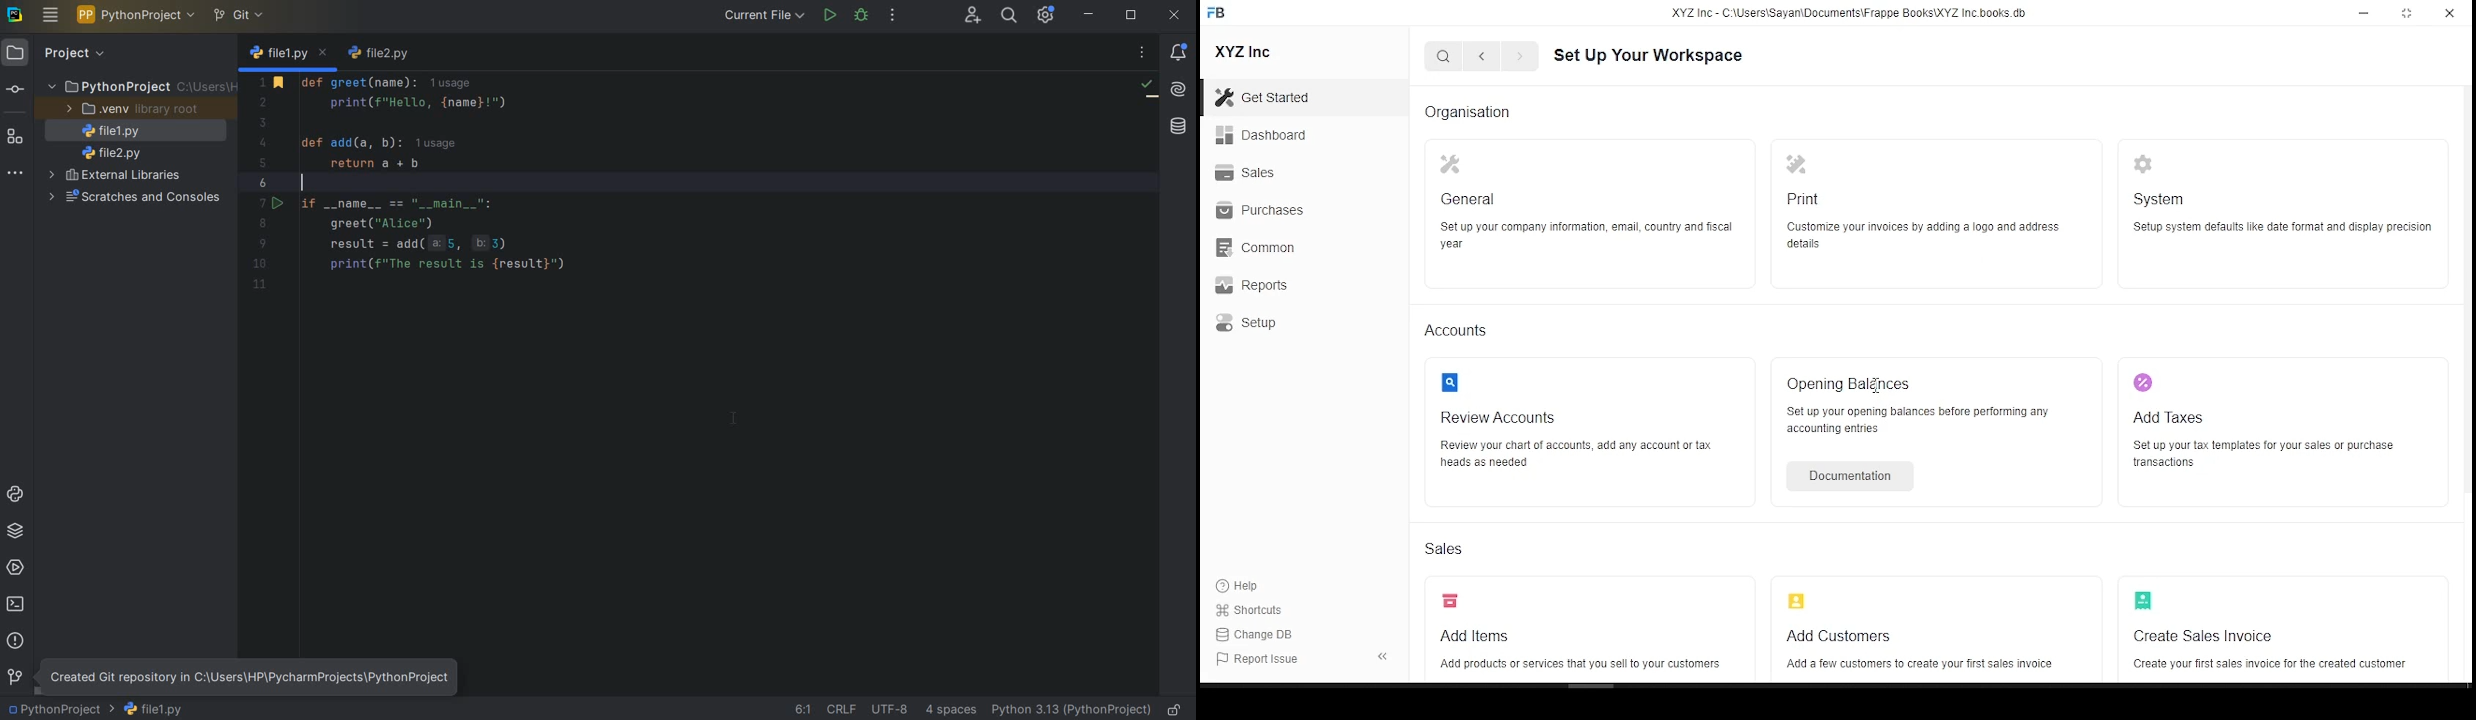 Image resolution: width=2492 pixels, height=728 pixels. Describe the element at coordinates (1259, 208) in the screenshot. I see `Purchases` at that location.